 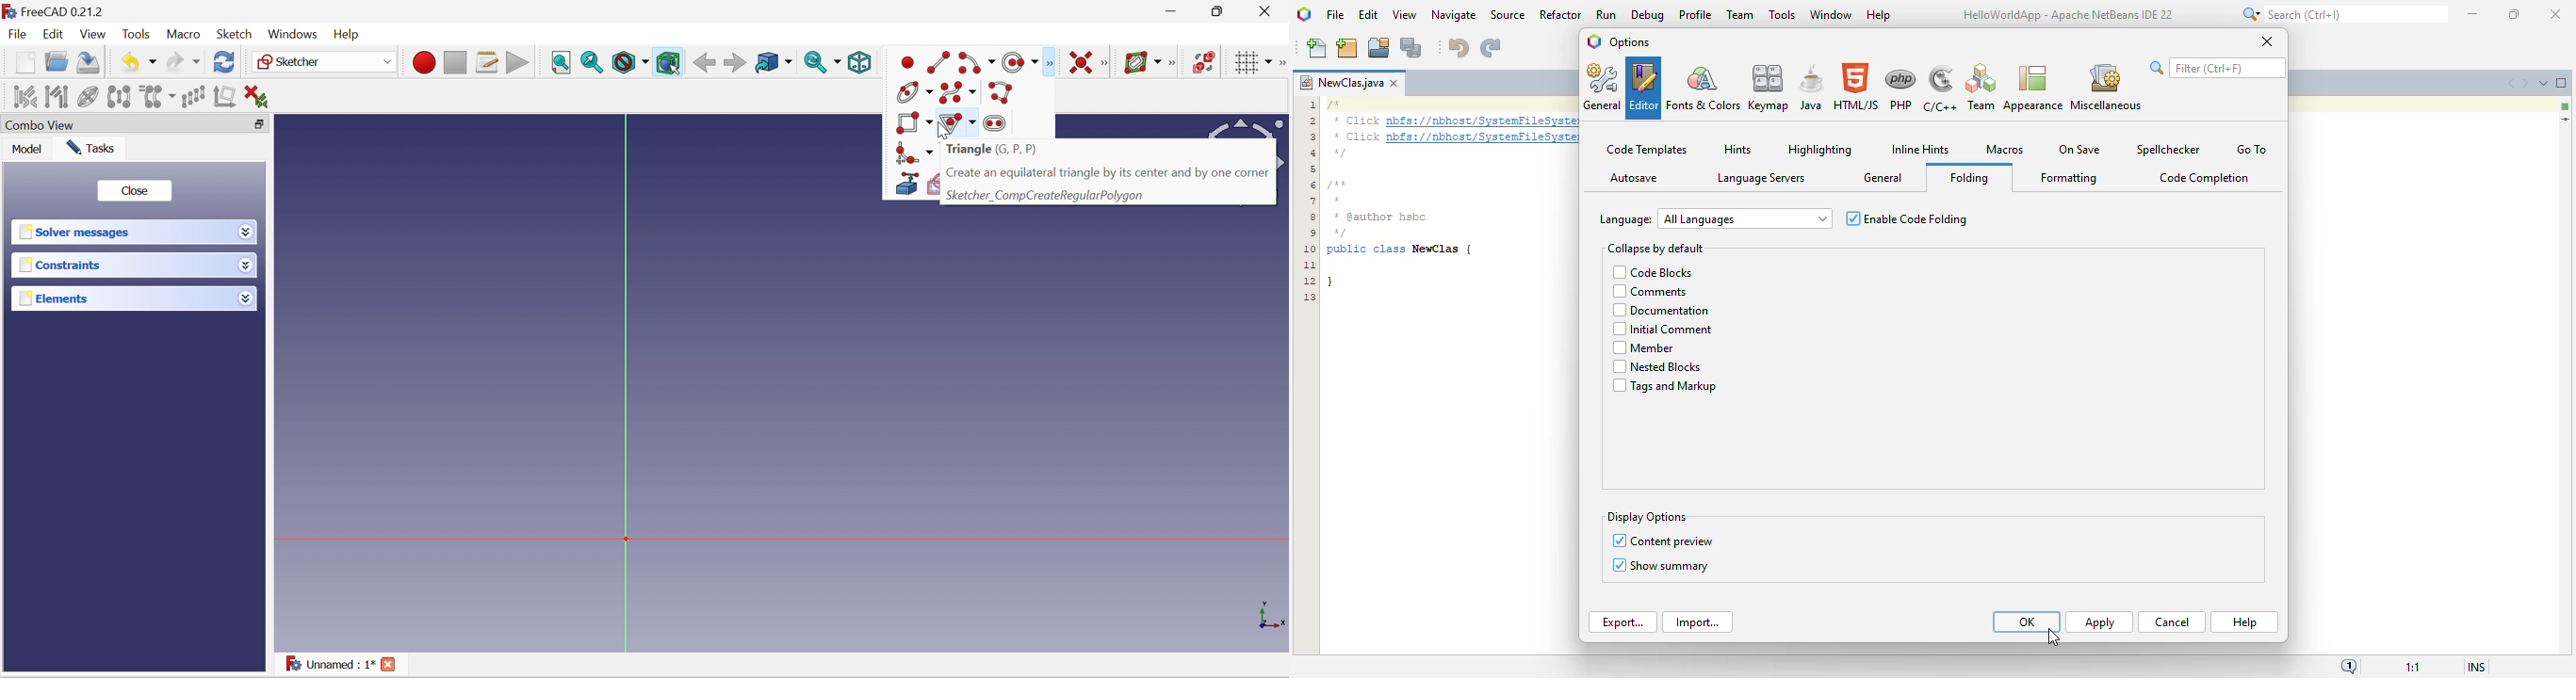 I want to click on Combo View, so click(x=120, y=124).